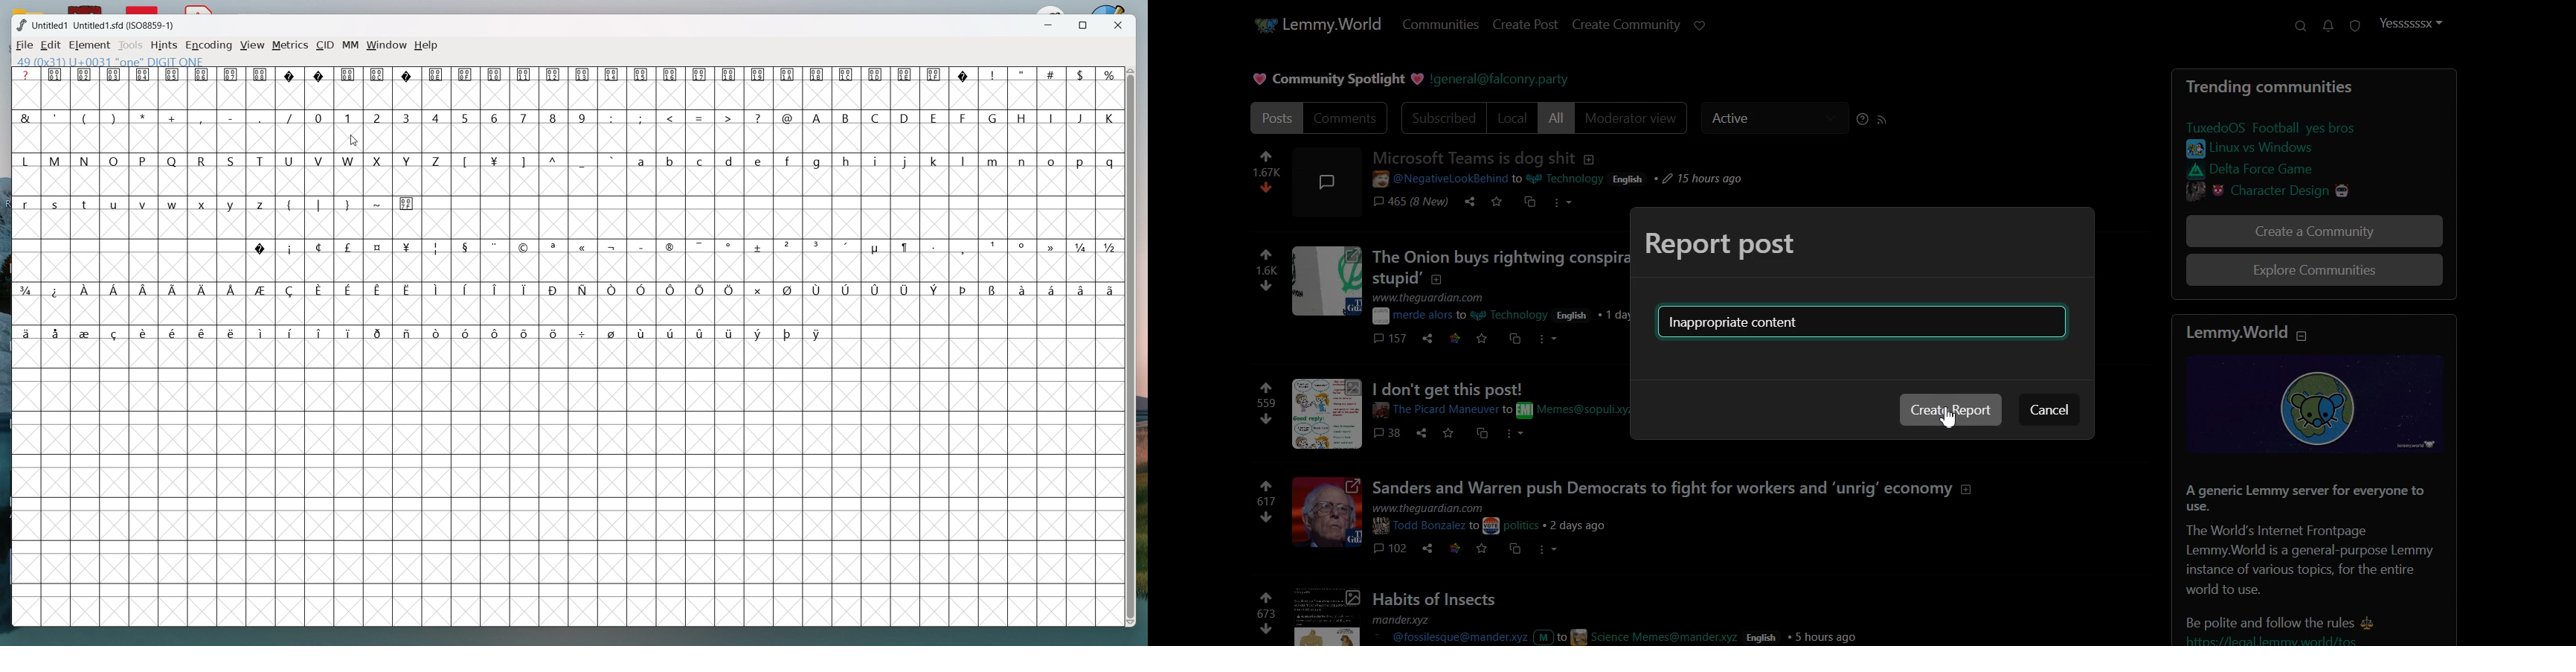 This screenshot has height=672, width=2576. Describe the element at coordinates (114, 74) in the screenshot. I see `symbol` at that location.